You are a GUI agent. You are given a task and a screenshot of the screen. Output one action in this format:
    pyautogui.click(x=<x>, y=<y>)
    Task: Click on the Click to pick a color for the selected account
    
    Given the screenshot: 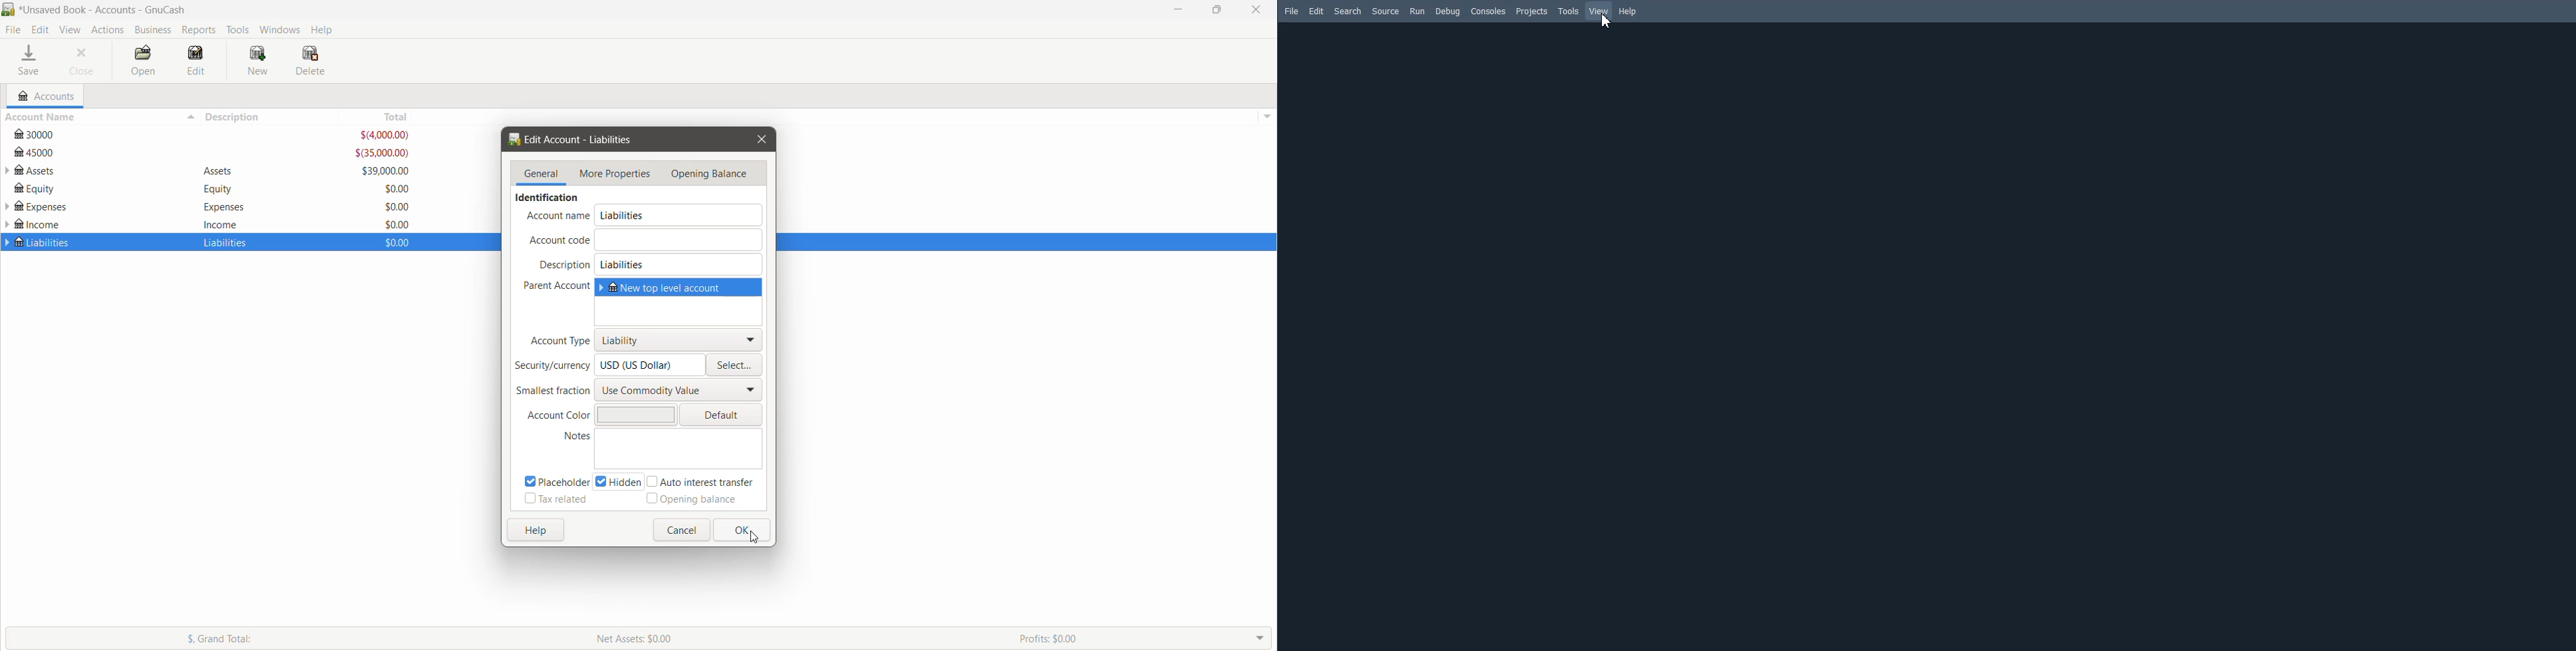 What is the action you would take?
    pyautogui.click(x=721, y=415)
    